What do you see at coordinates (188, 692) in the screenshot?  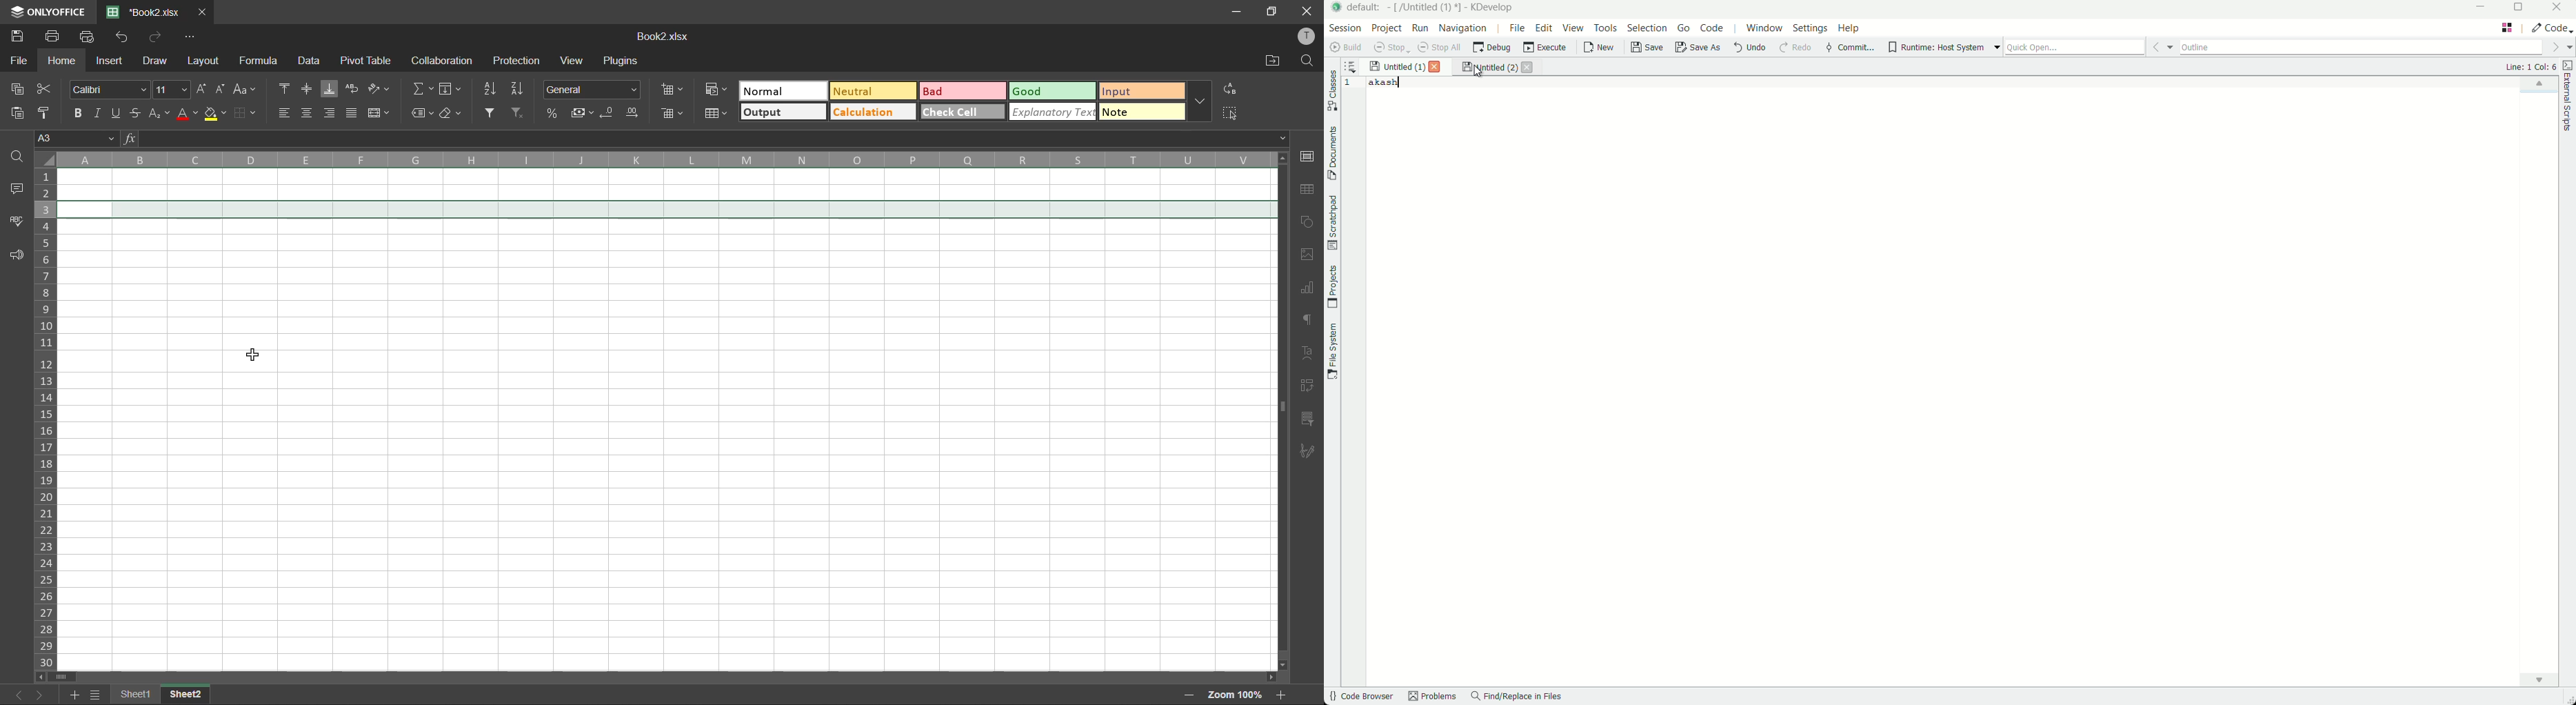 I see `sheet2` at bounding box center [188, 692].